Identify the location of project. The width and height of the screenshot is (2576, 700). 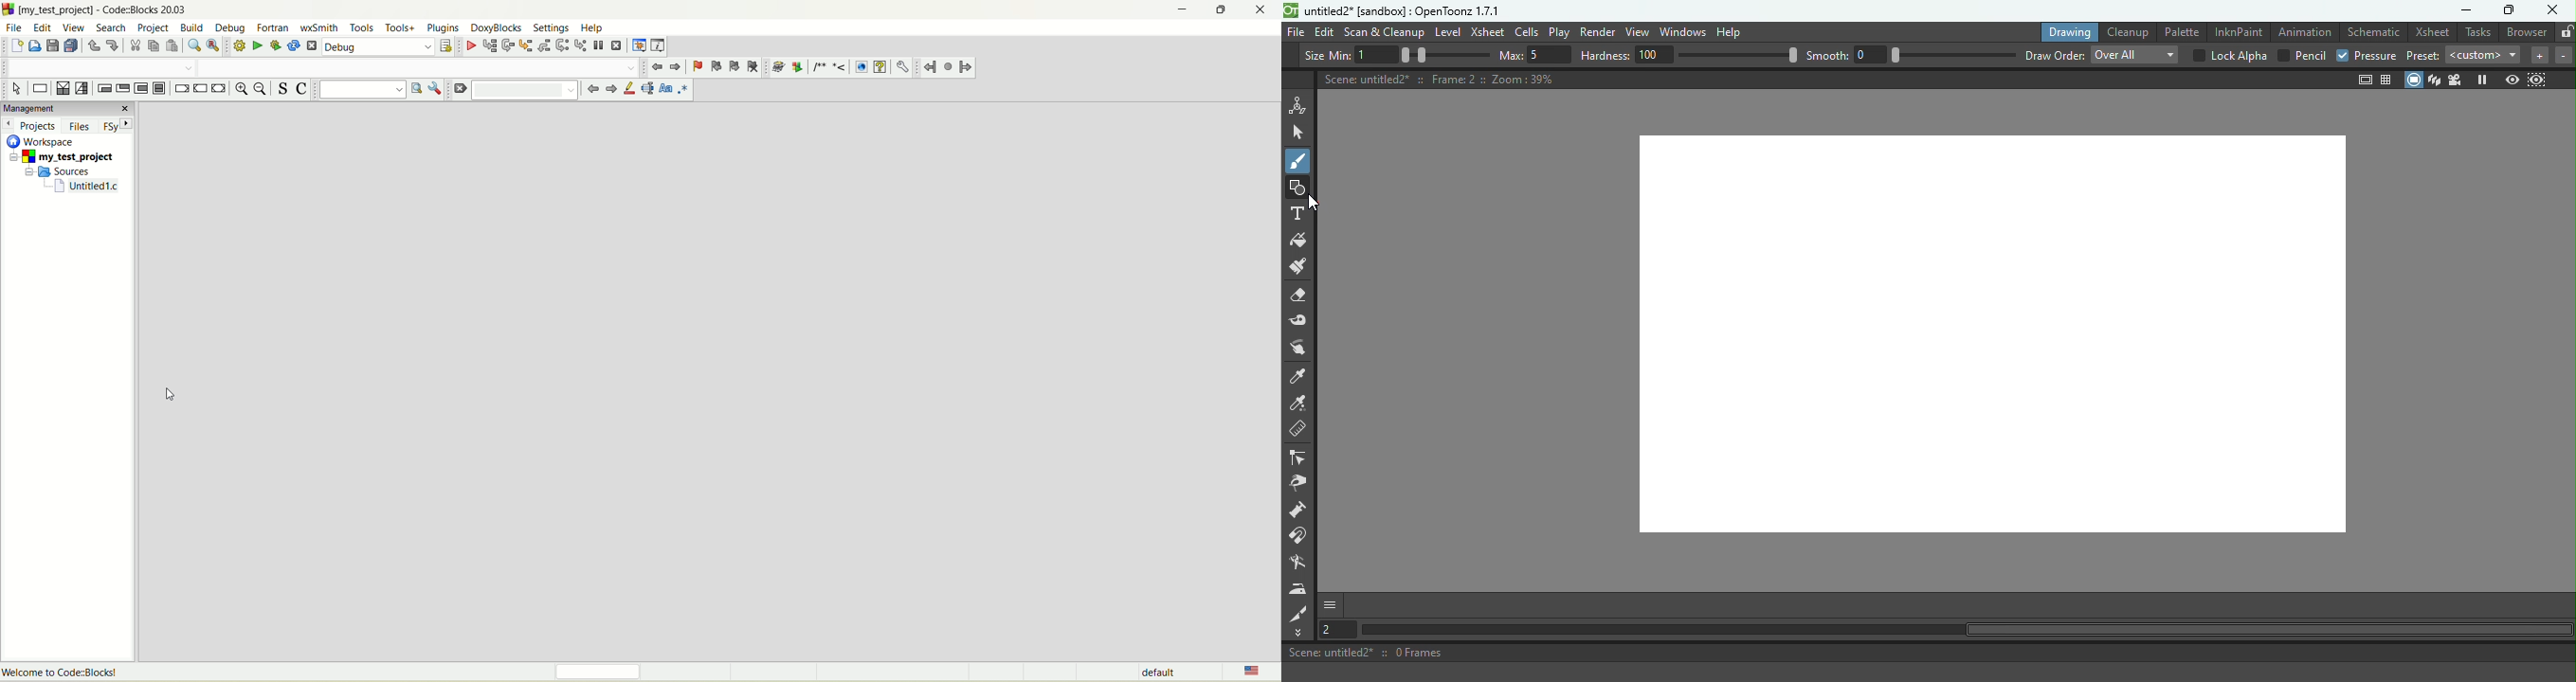
(62, 158).